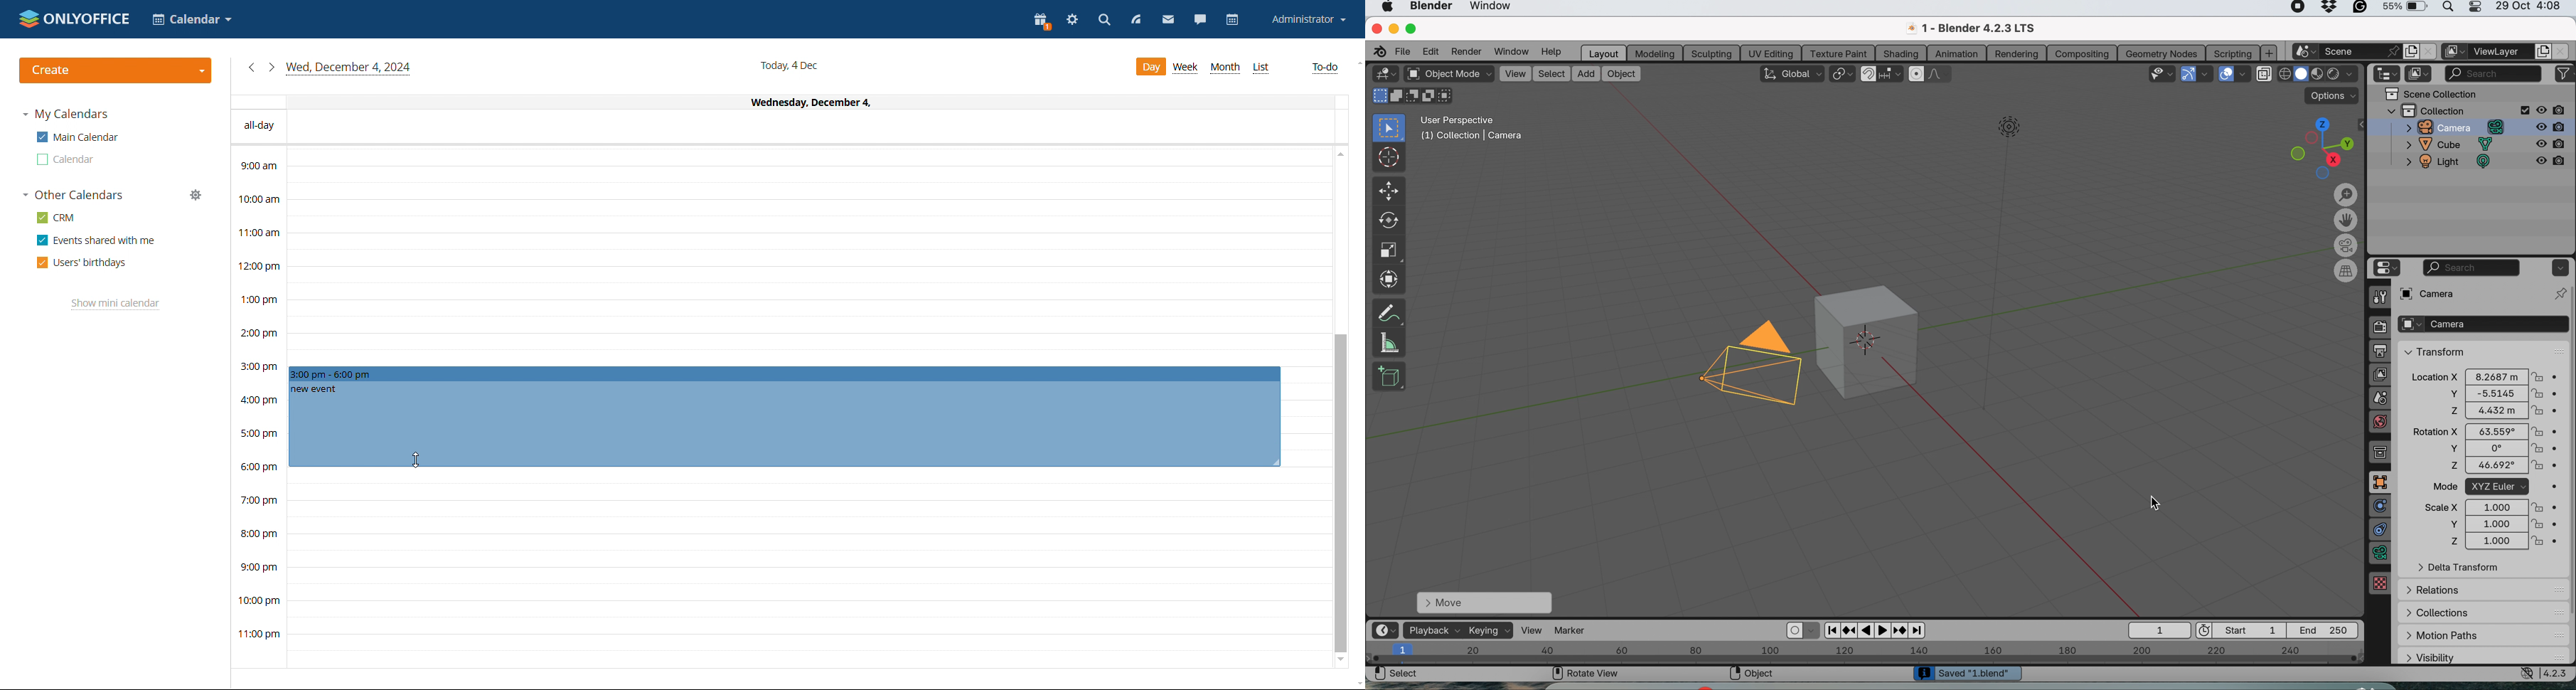 The image size is (2576, 700). I want to click on close, so click(2562, 51).